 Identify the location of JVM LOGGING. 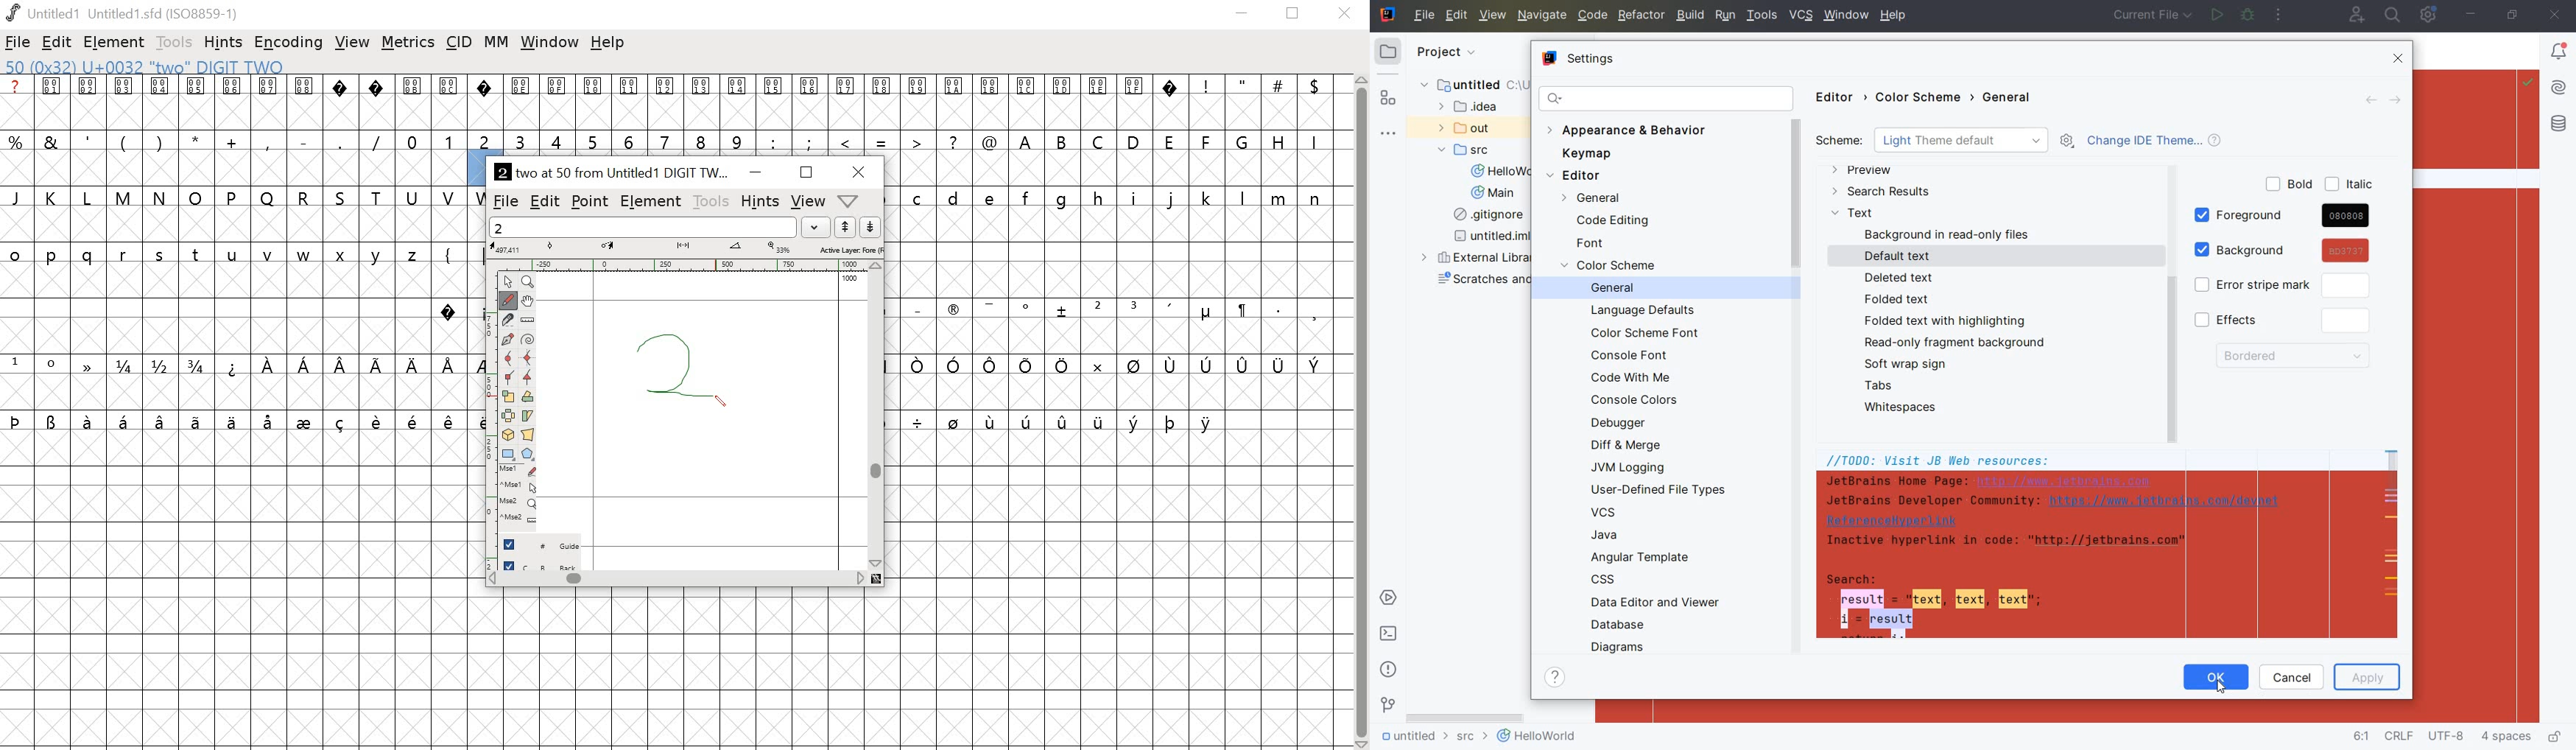
(1631, 468).